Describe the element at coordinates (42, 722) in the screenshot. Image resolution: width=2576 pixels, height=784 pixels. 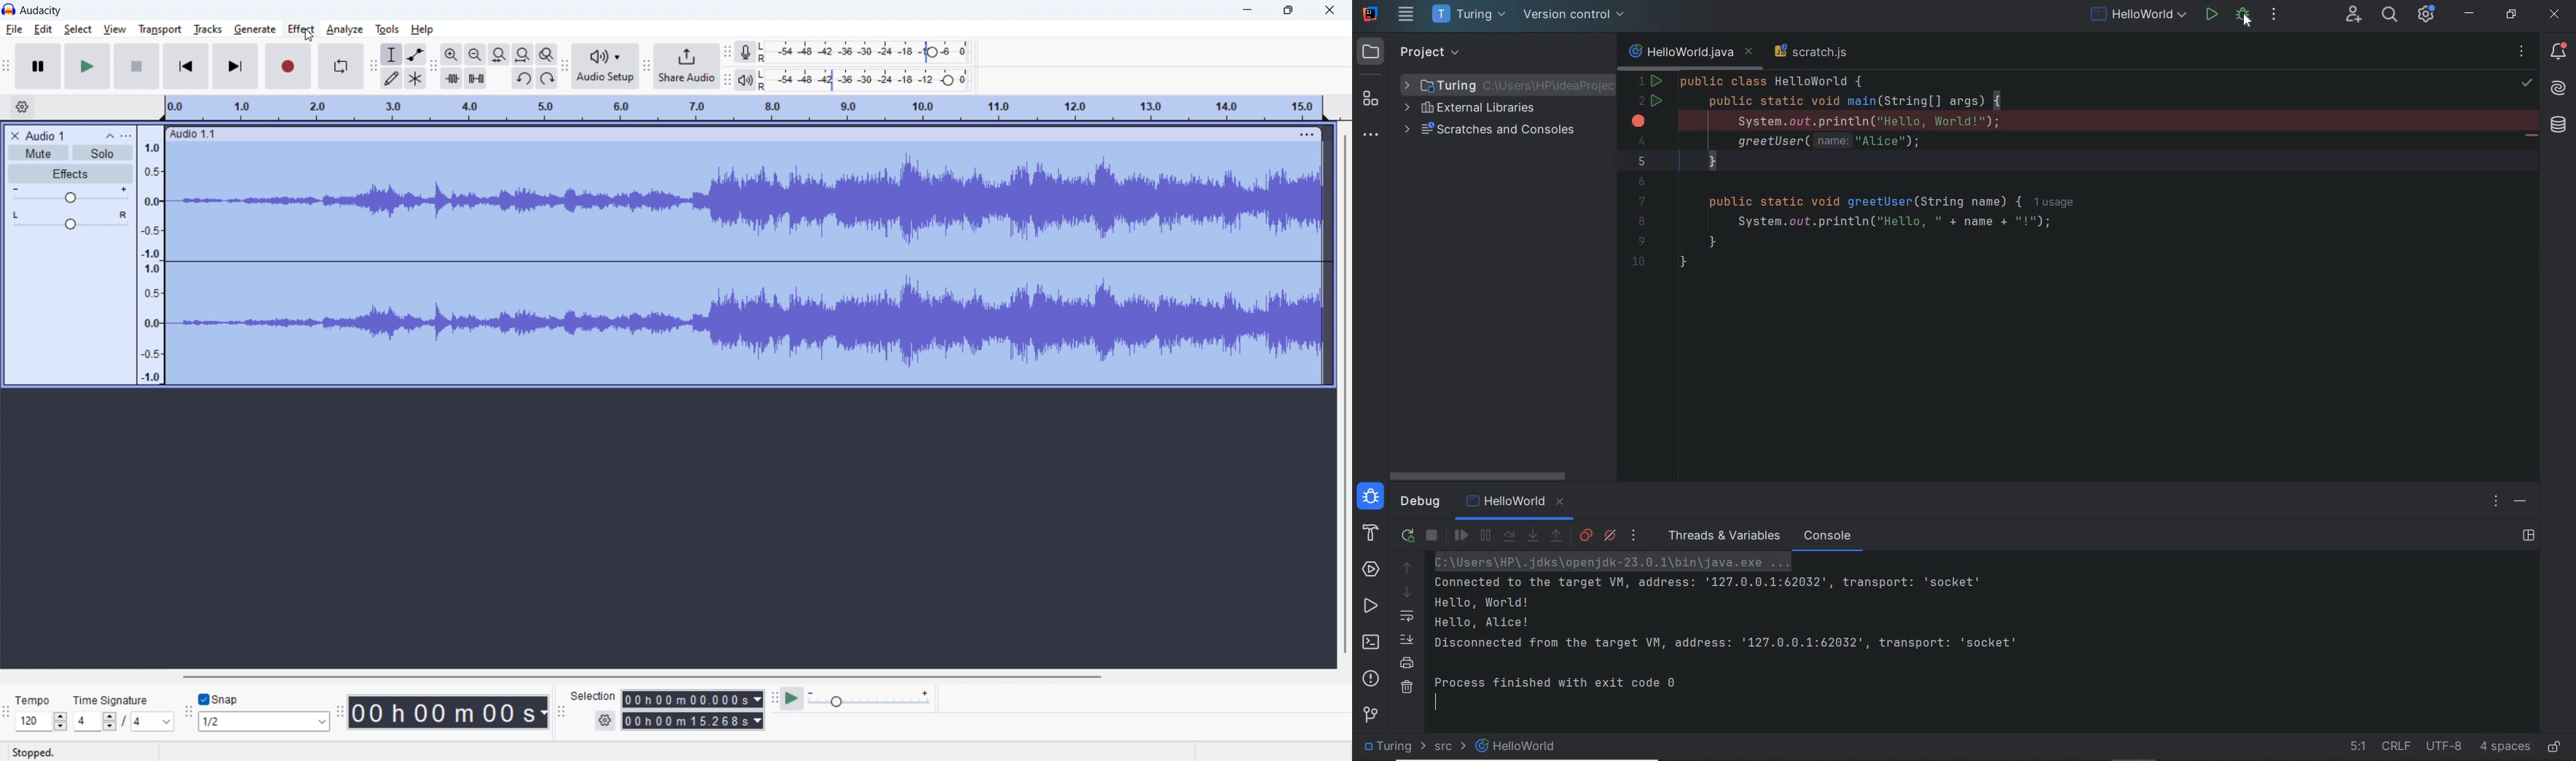
I see `120 (select tempo)` at that location.